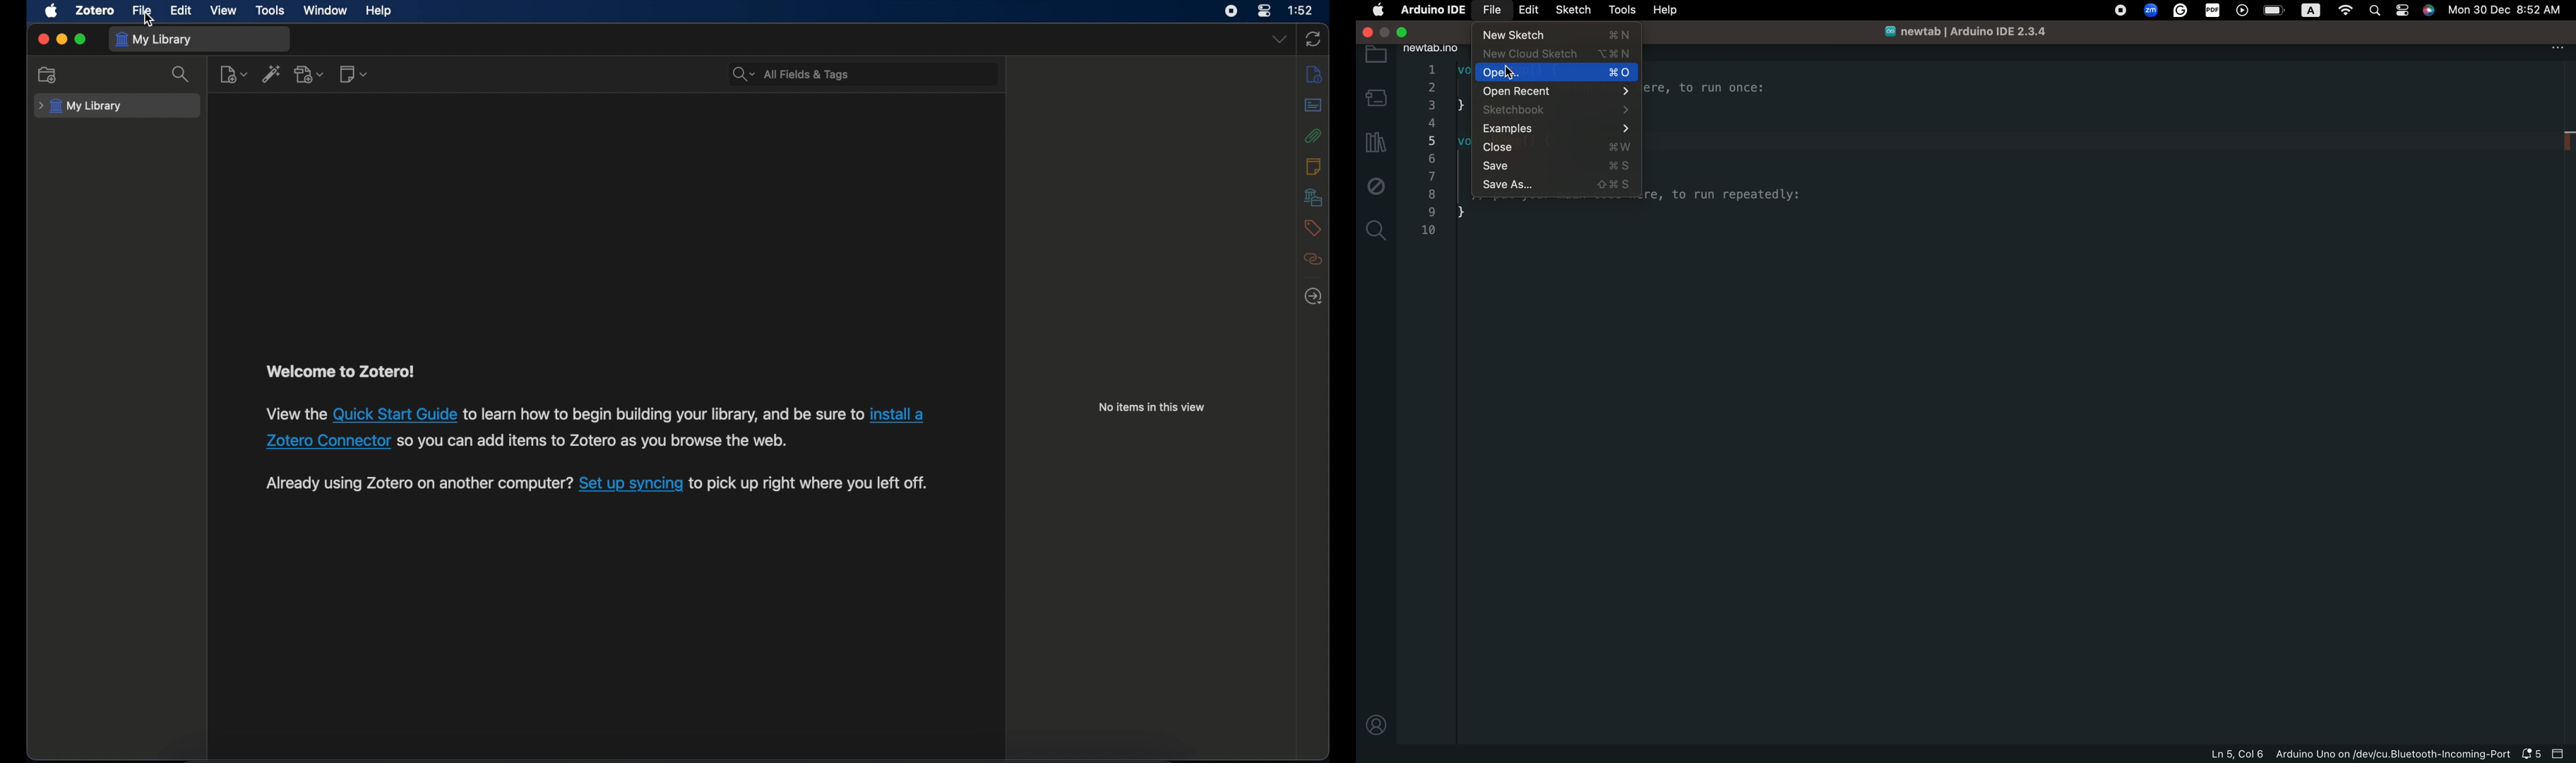 The width and height of the screenshot is (2576, 784). What do you see at coordinates (1368, 32) in the screenshot?
I see `close` at bounding box center [1368, 32].